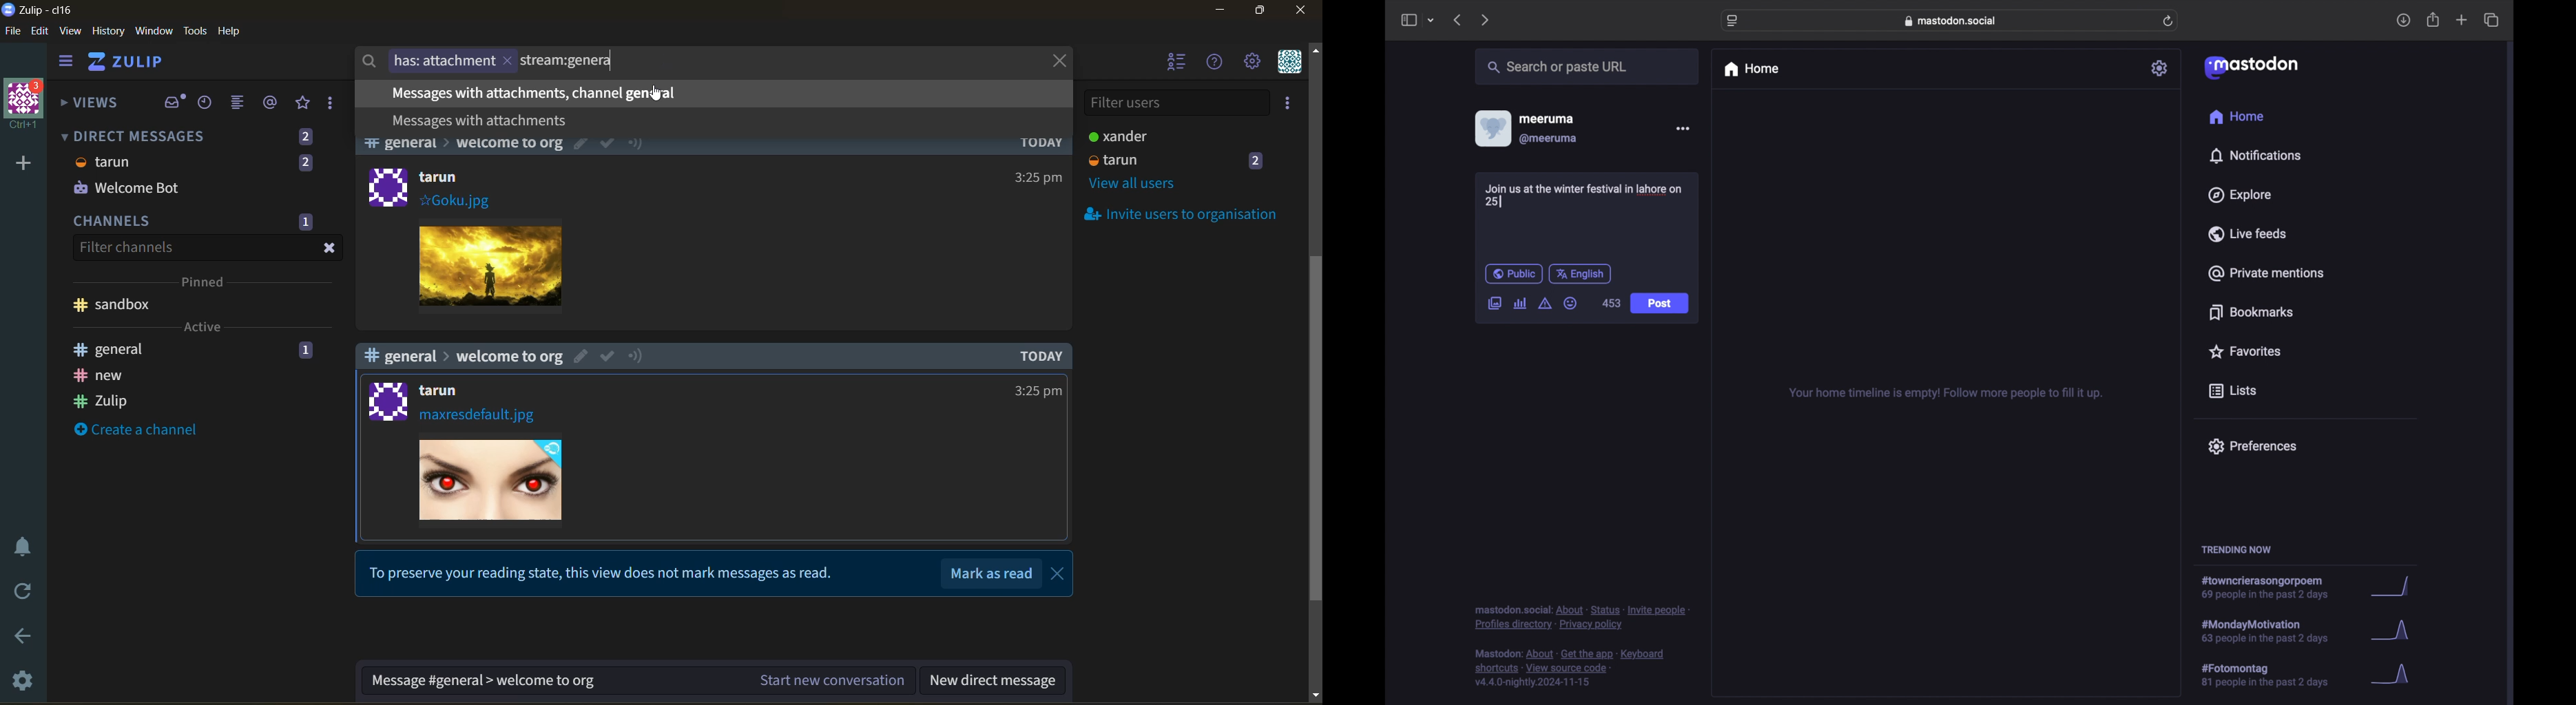 The image size is (2576, 728). What do you see at coordinates (2255, 155) in the screenshot?
I see `notifications` at bounding box center [2255, 155].